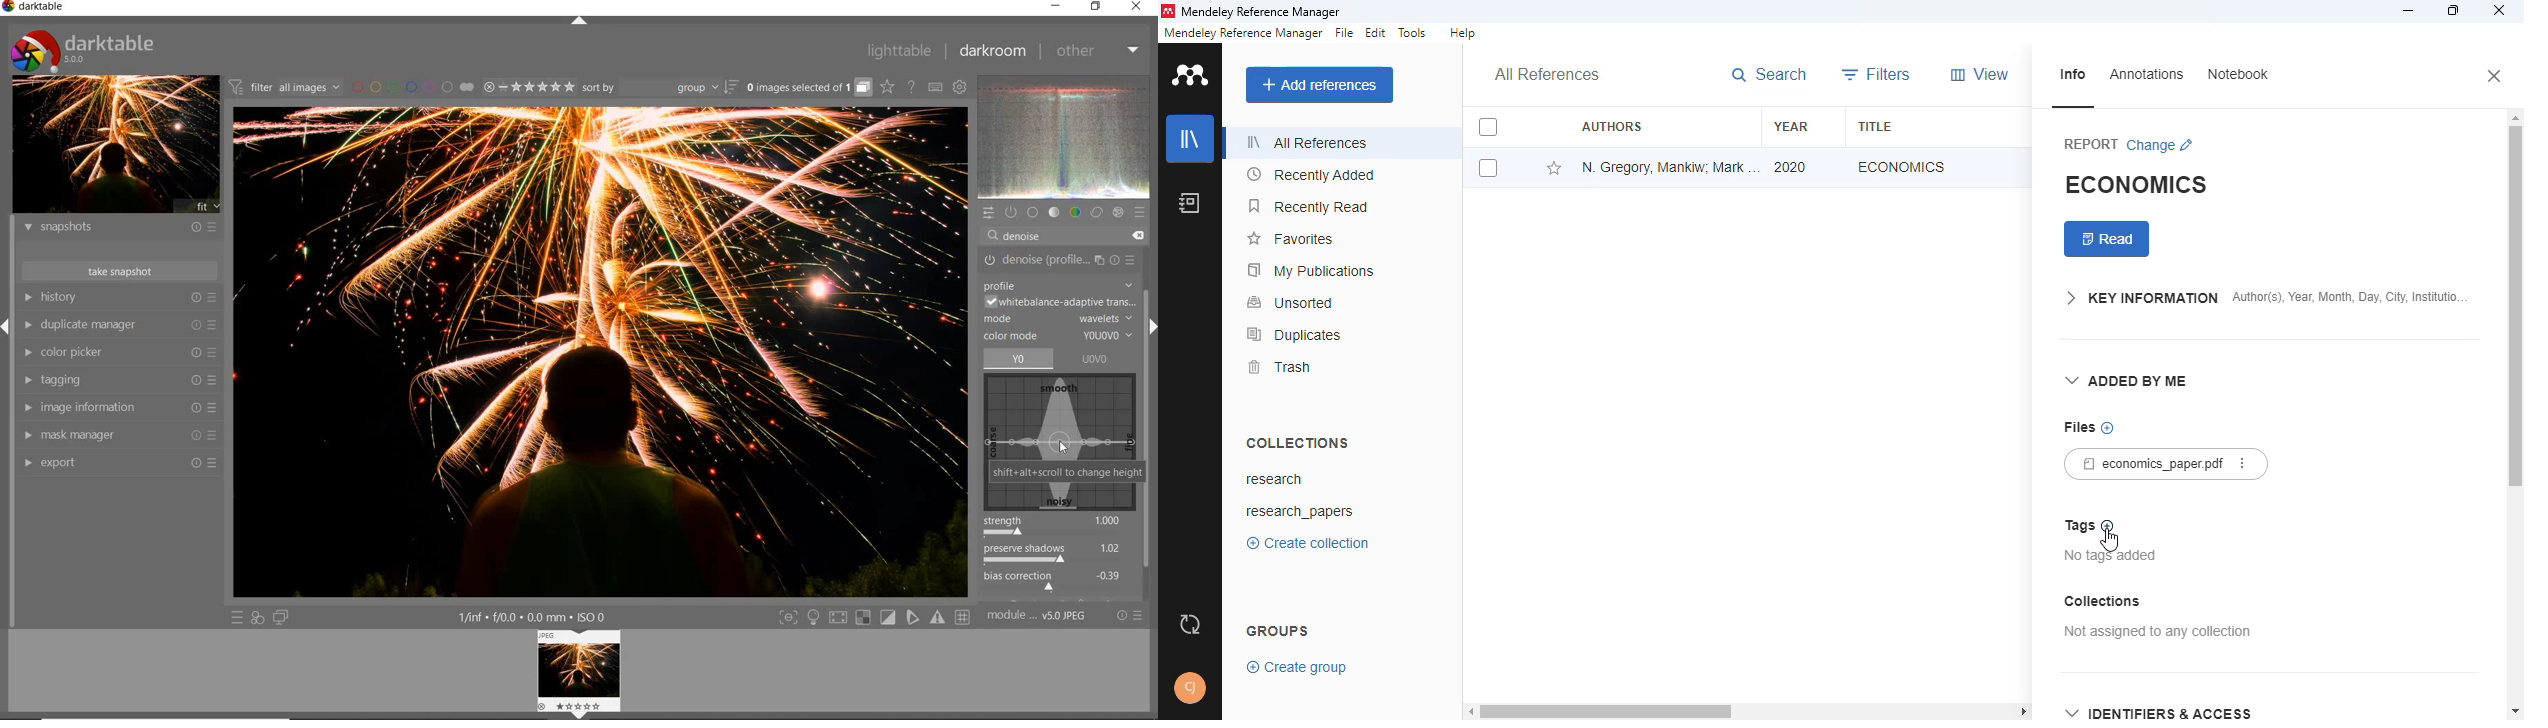  I want to click on filter images by color labels, so click(411, 87).